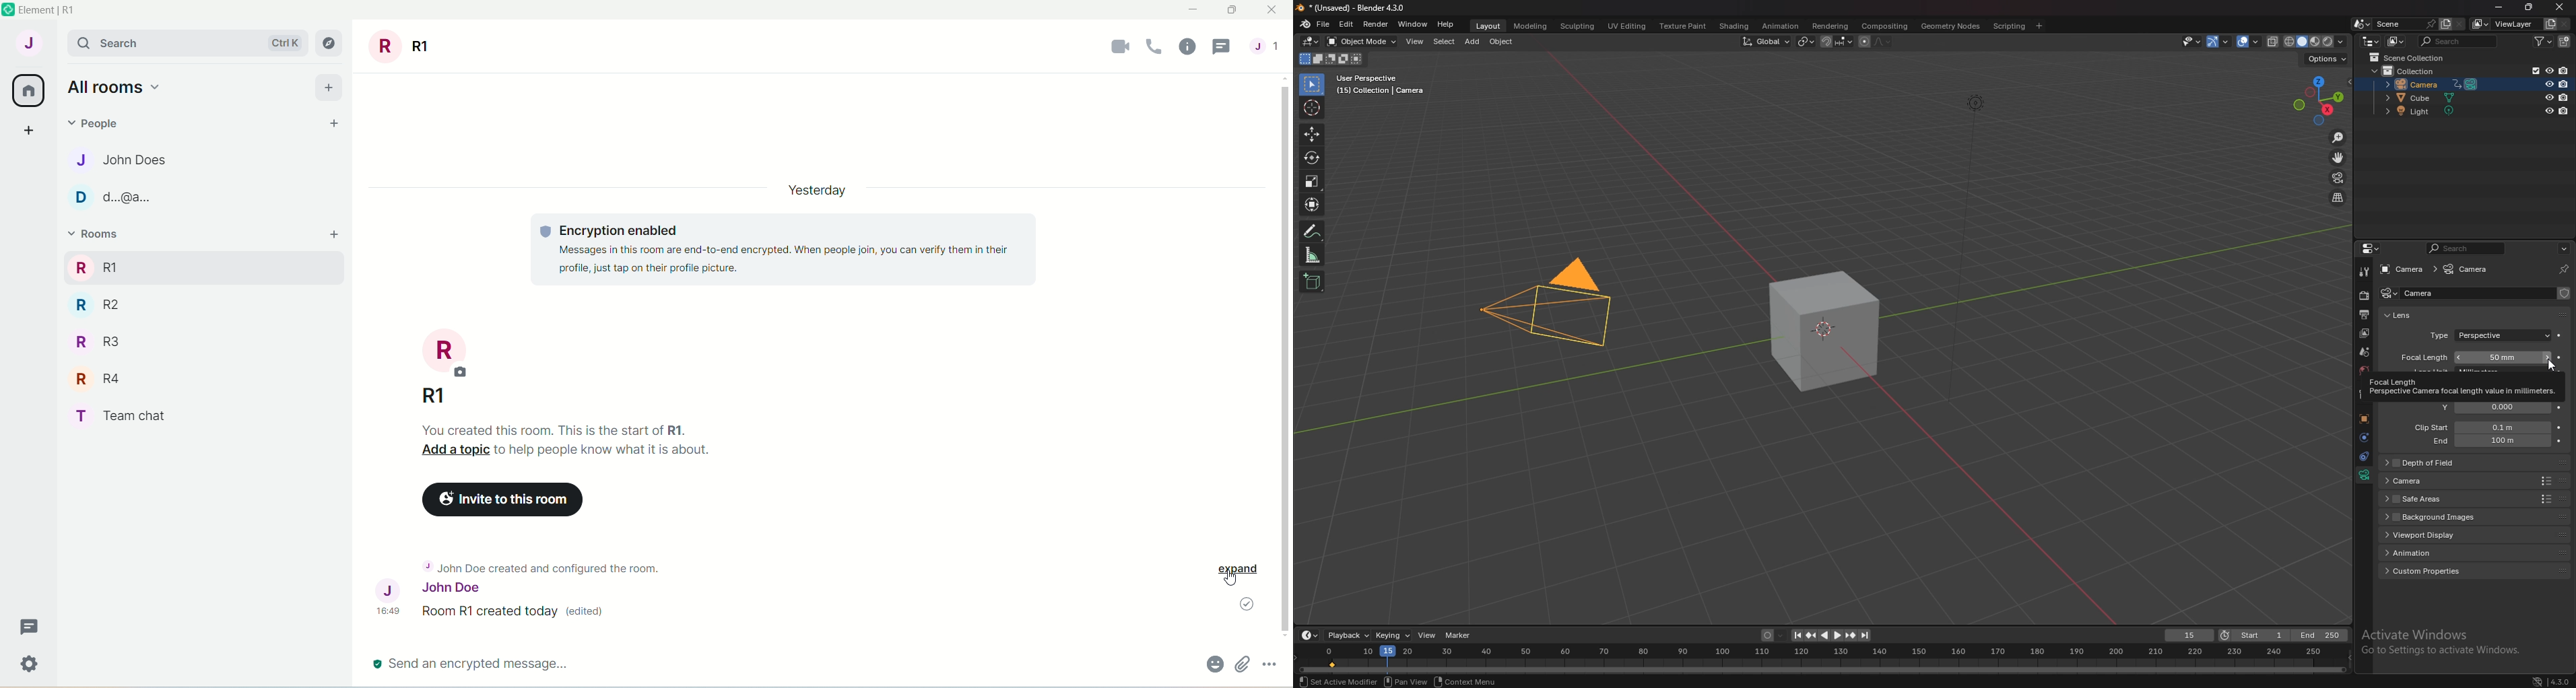 This screenshot has height=700, width=2576. I want to click on close, so click(1276, 9).